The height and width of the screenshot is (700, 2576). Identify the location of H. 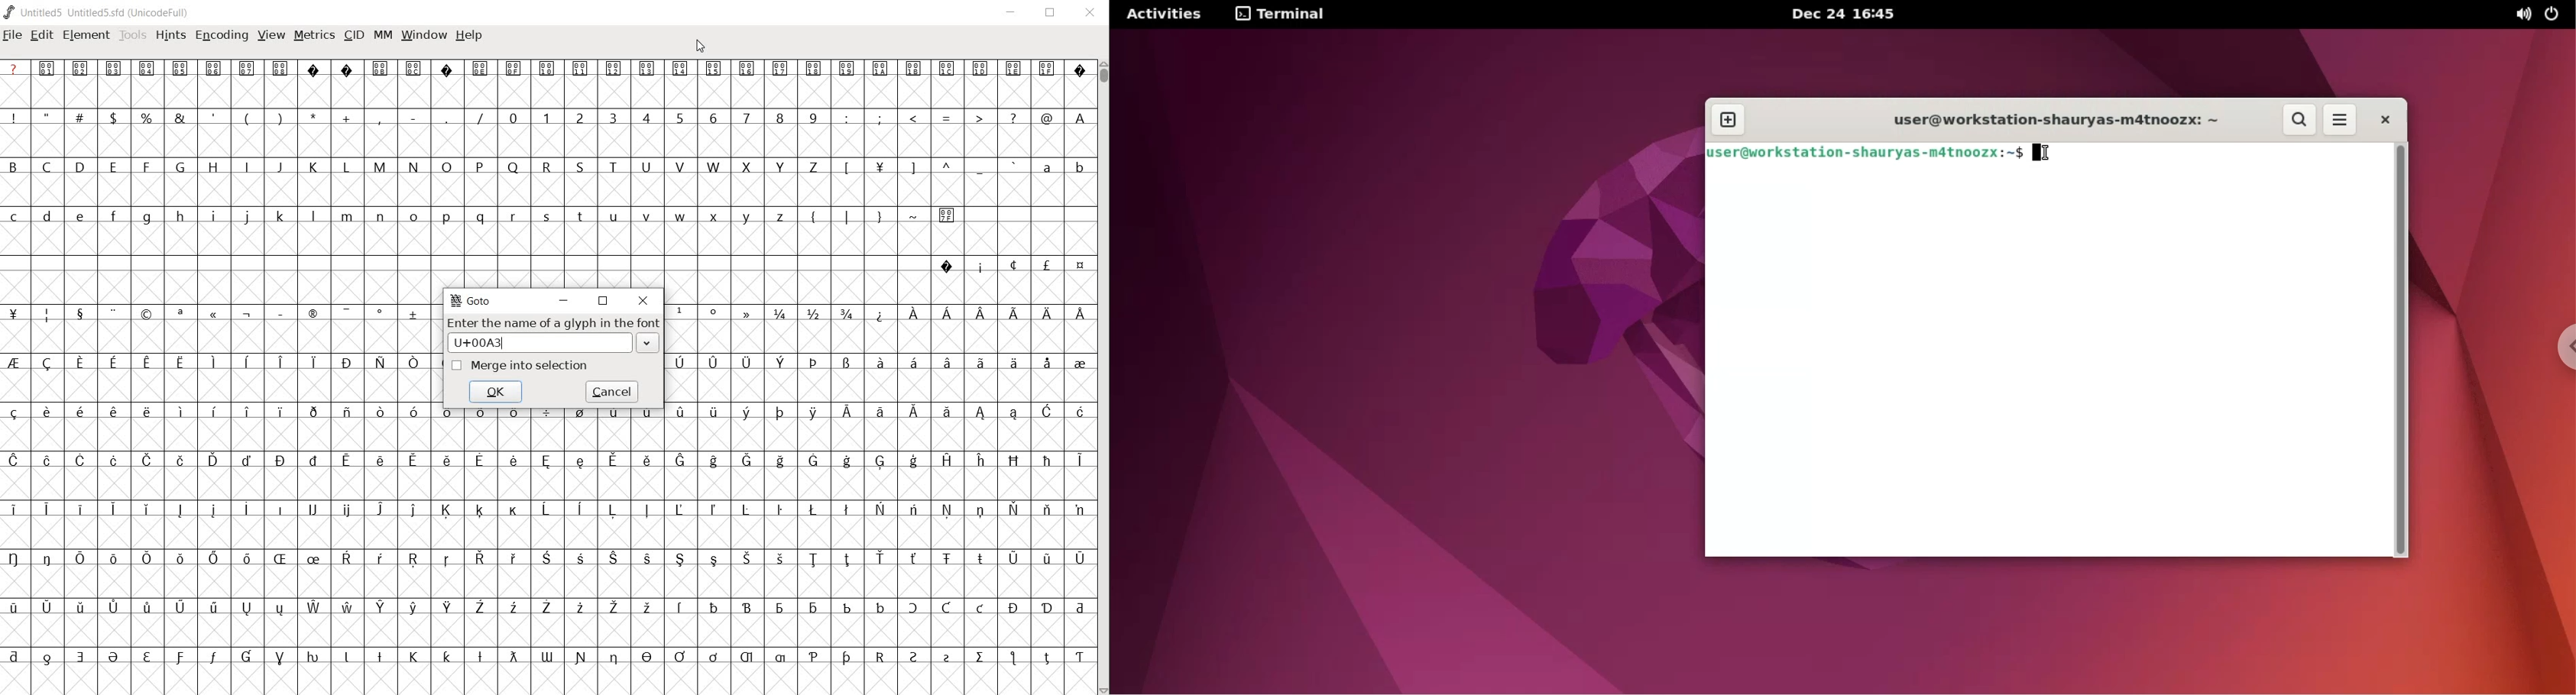
(214, 167).